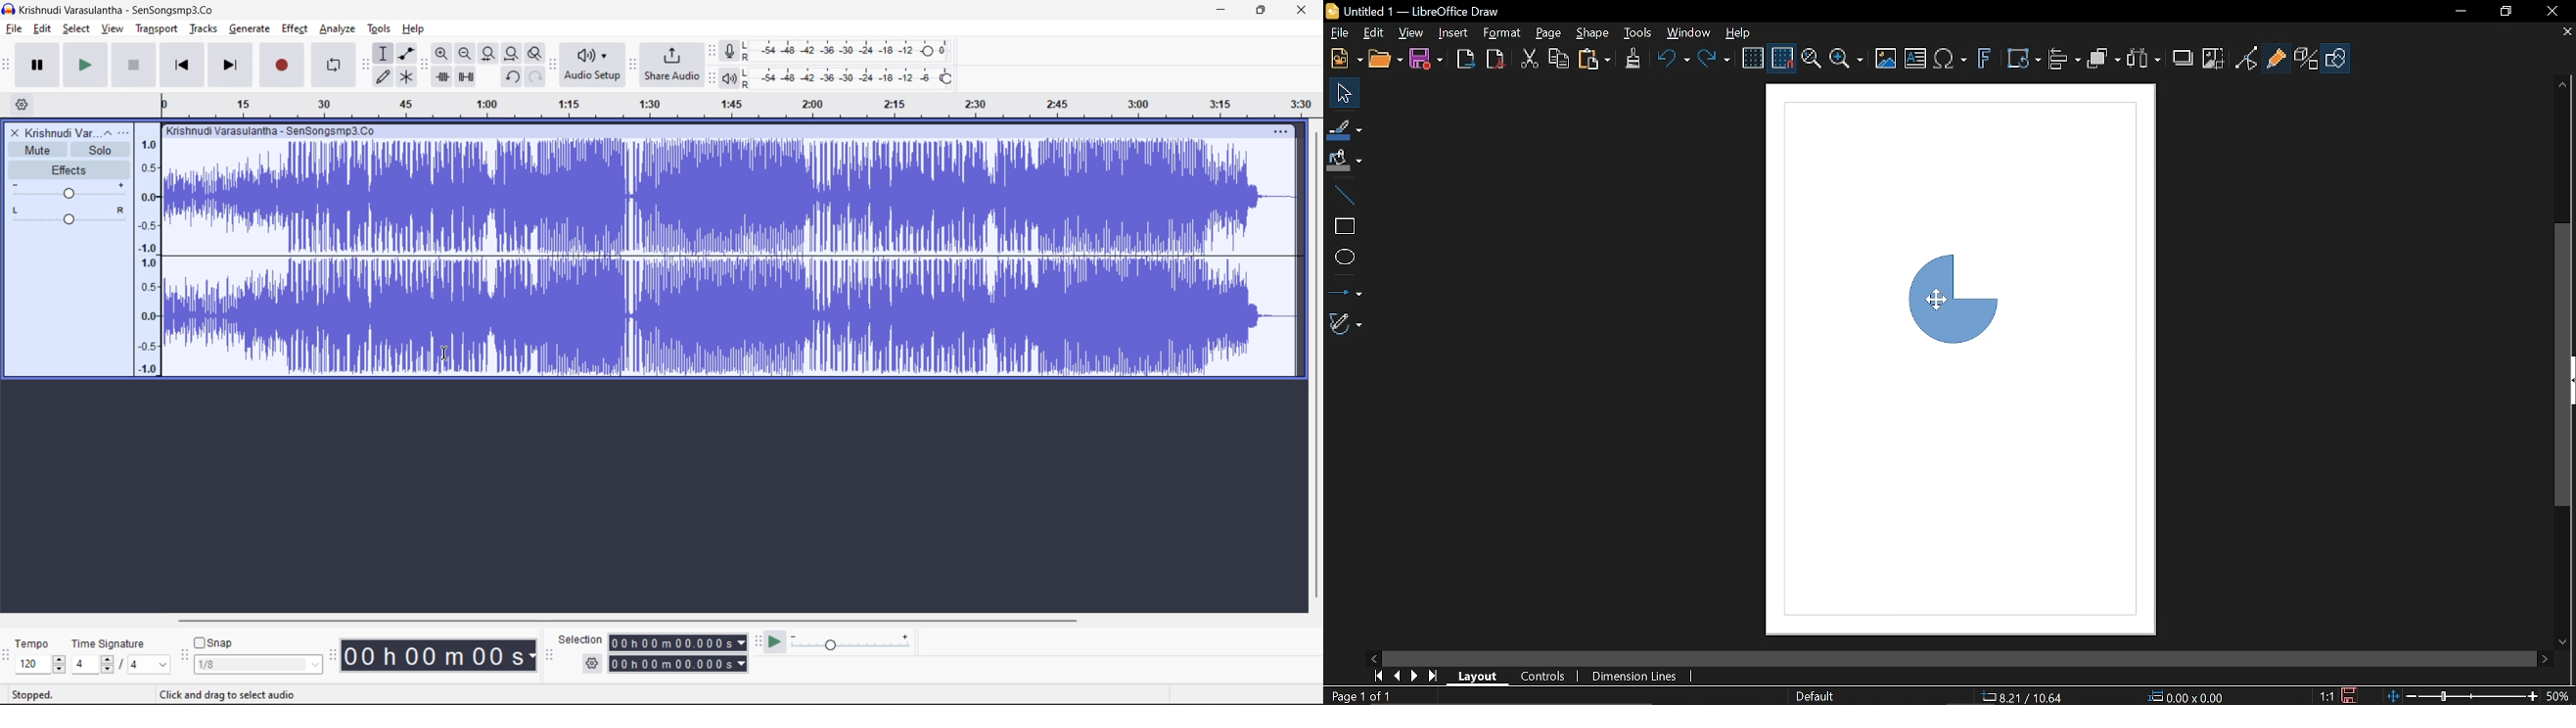 The width and height of the screenshot is (2576, 728). I want to click on effects, so click(69, 169).